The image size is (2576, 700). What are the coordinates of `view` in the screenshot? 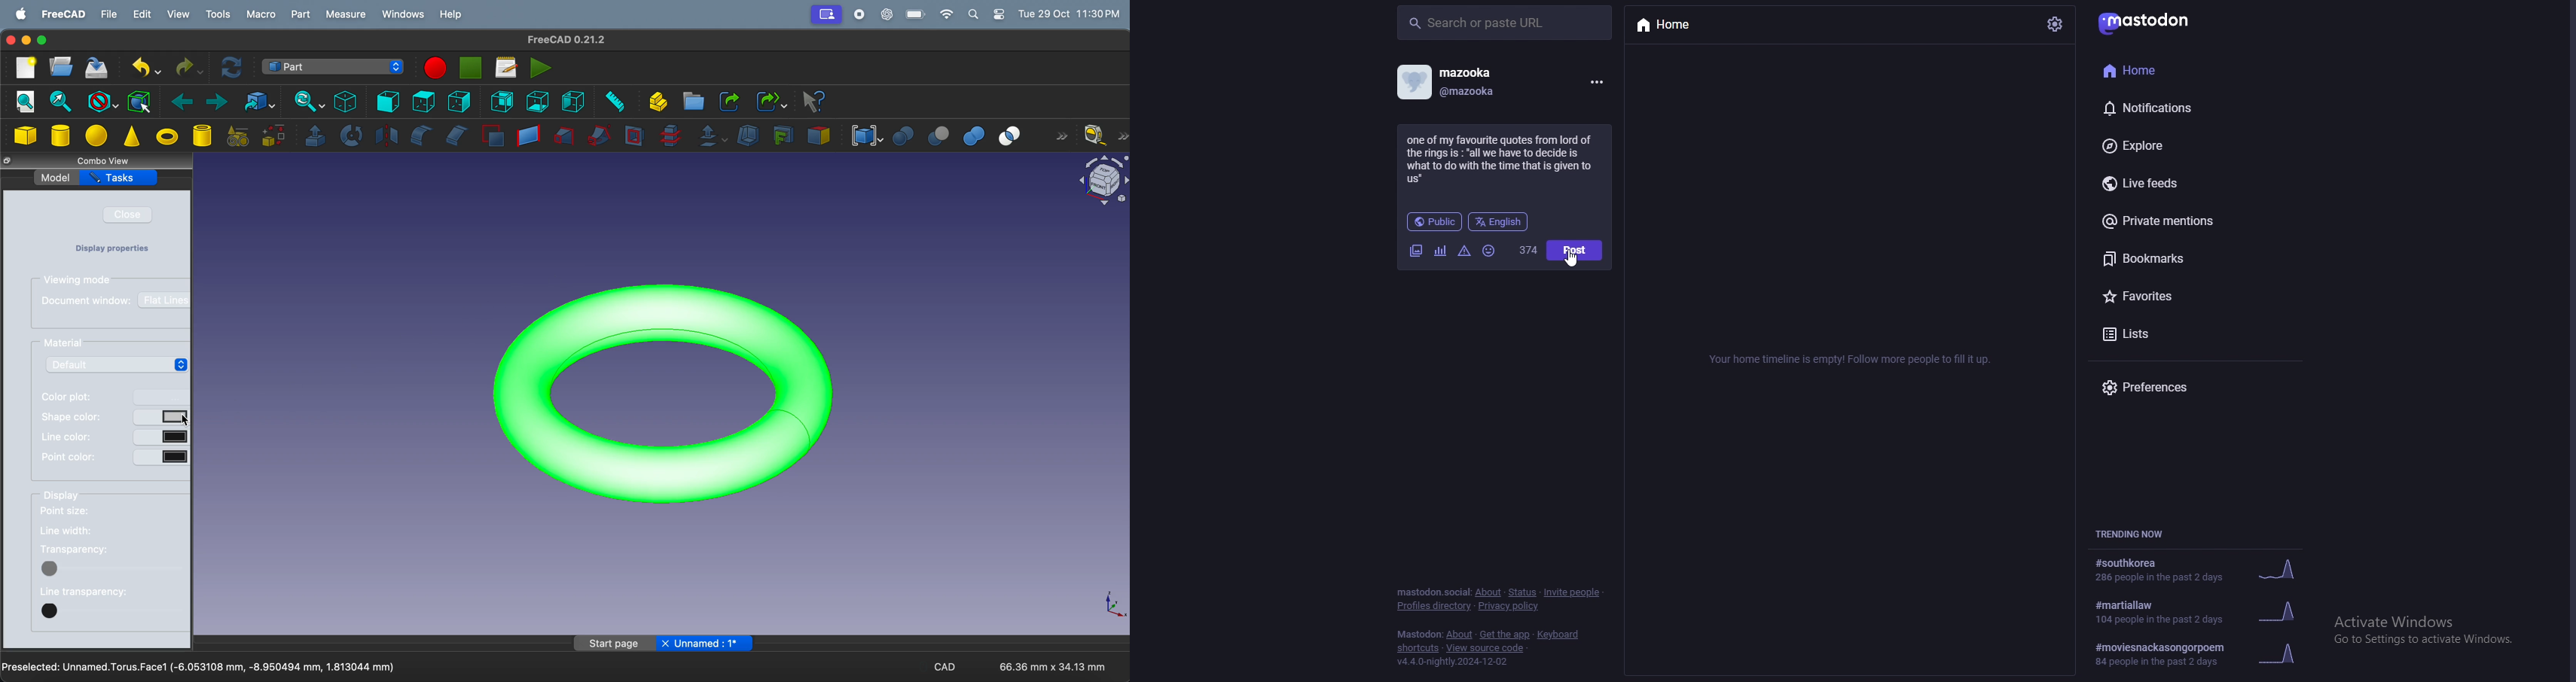 It's located at (178, 14).